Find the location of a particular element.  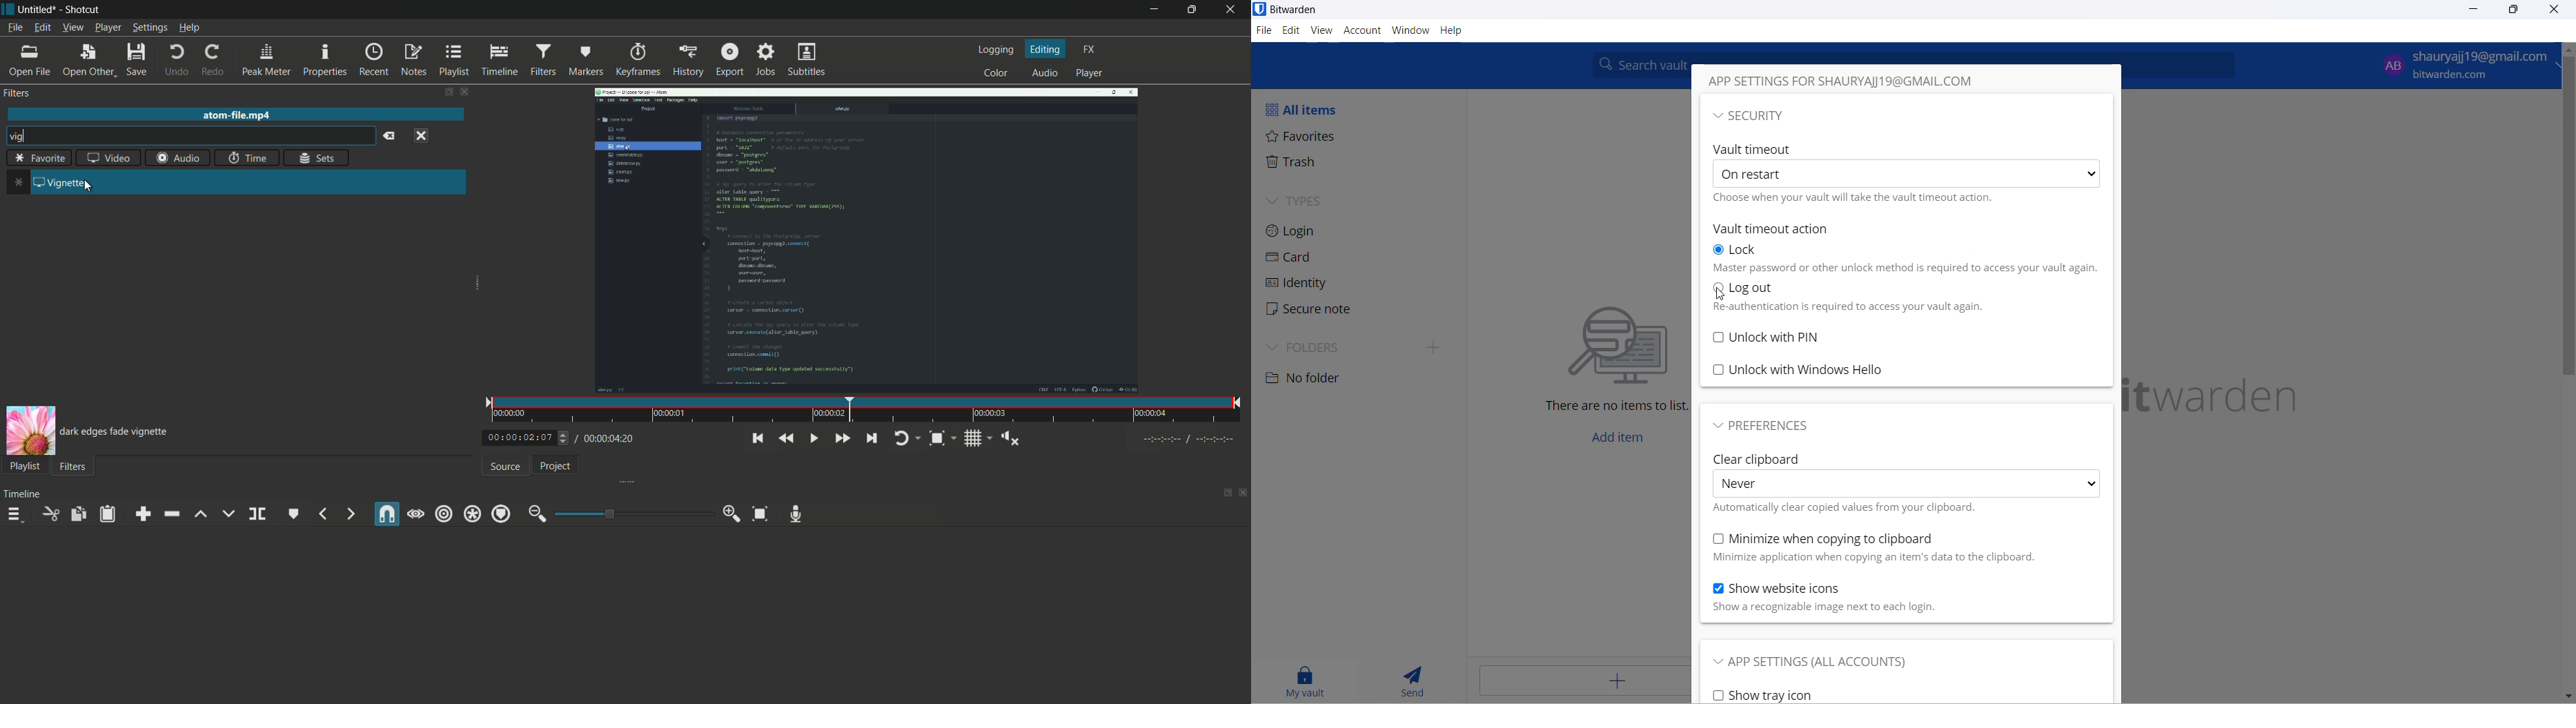

snap is located at coordinates (388, 514).